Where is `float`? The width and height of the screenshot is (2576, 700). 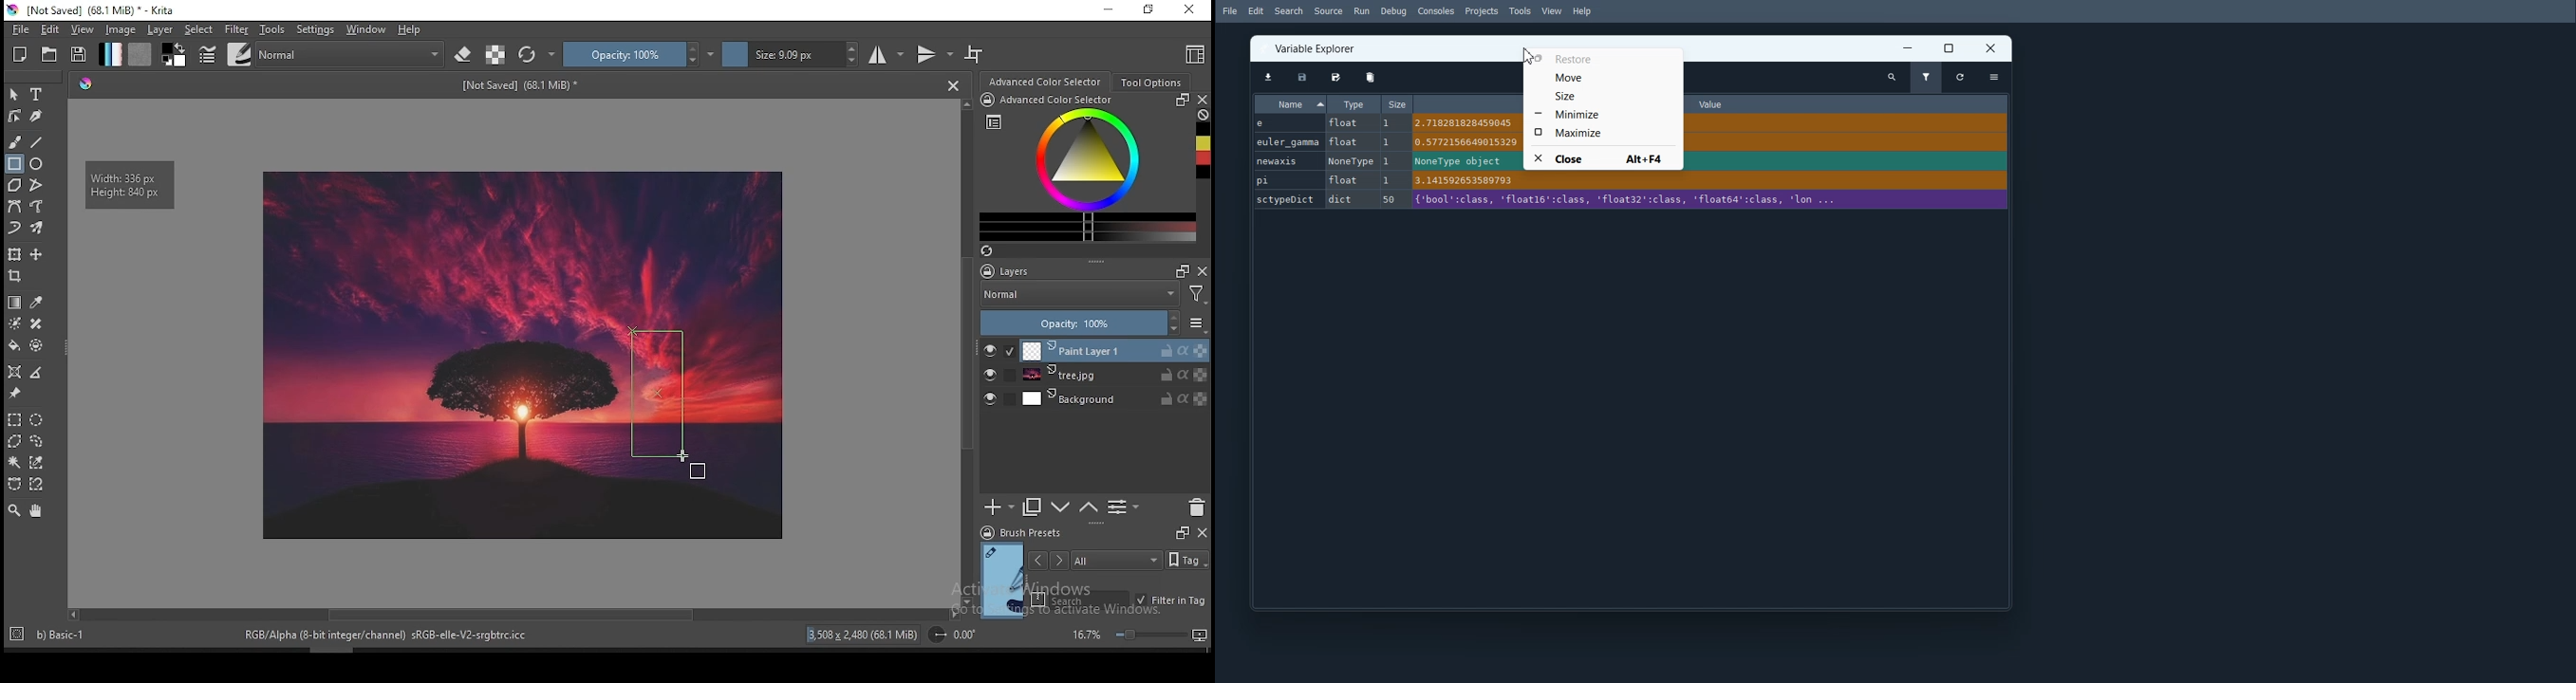 float is located at coordinates (1347, 179).